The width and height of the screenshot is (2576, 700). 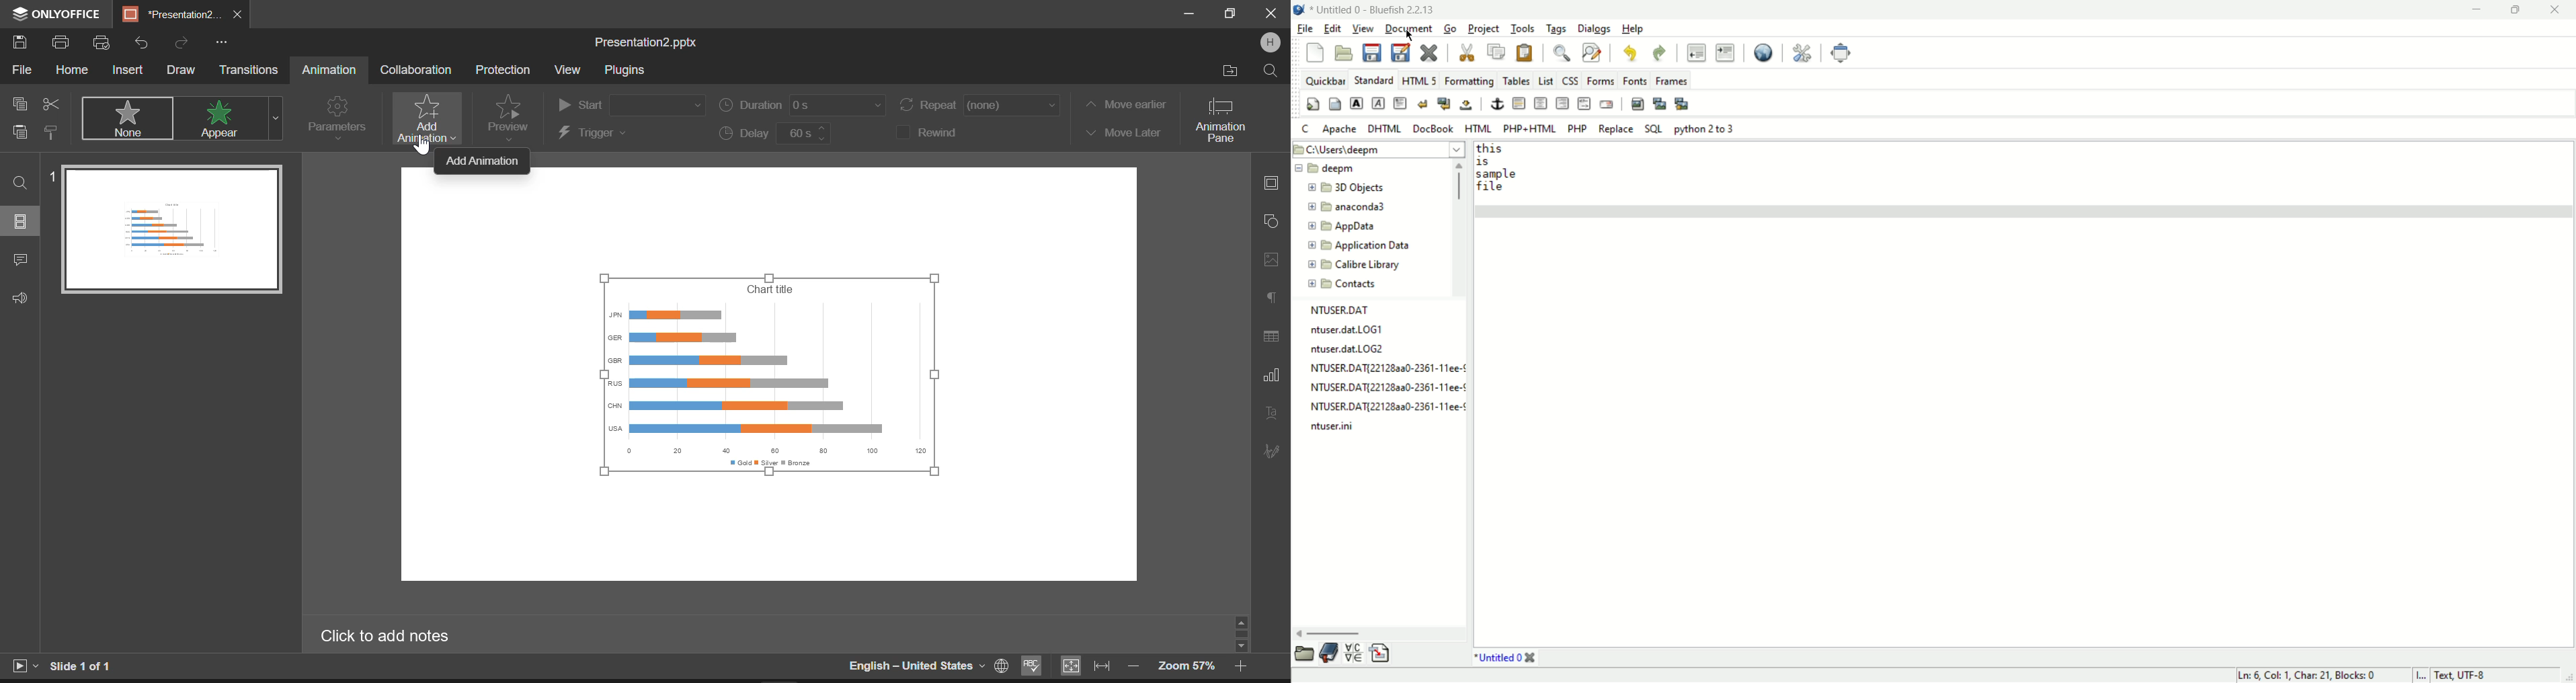 What do you see at coordinates (51, 102) in the screenshot?
I see `Cut` at bounding box center [51, 102].